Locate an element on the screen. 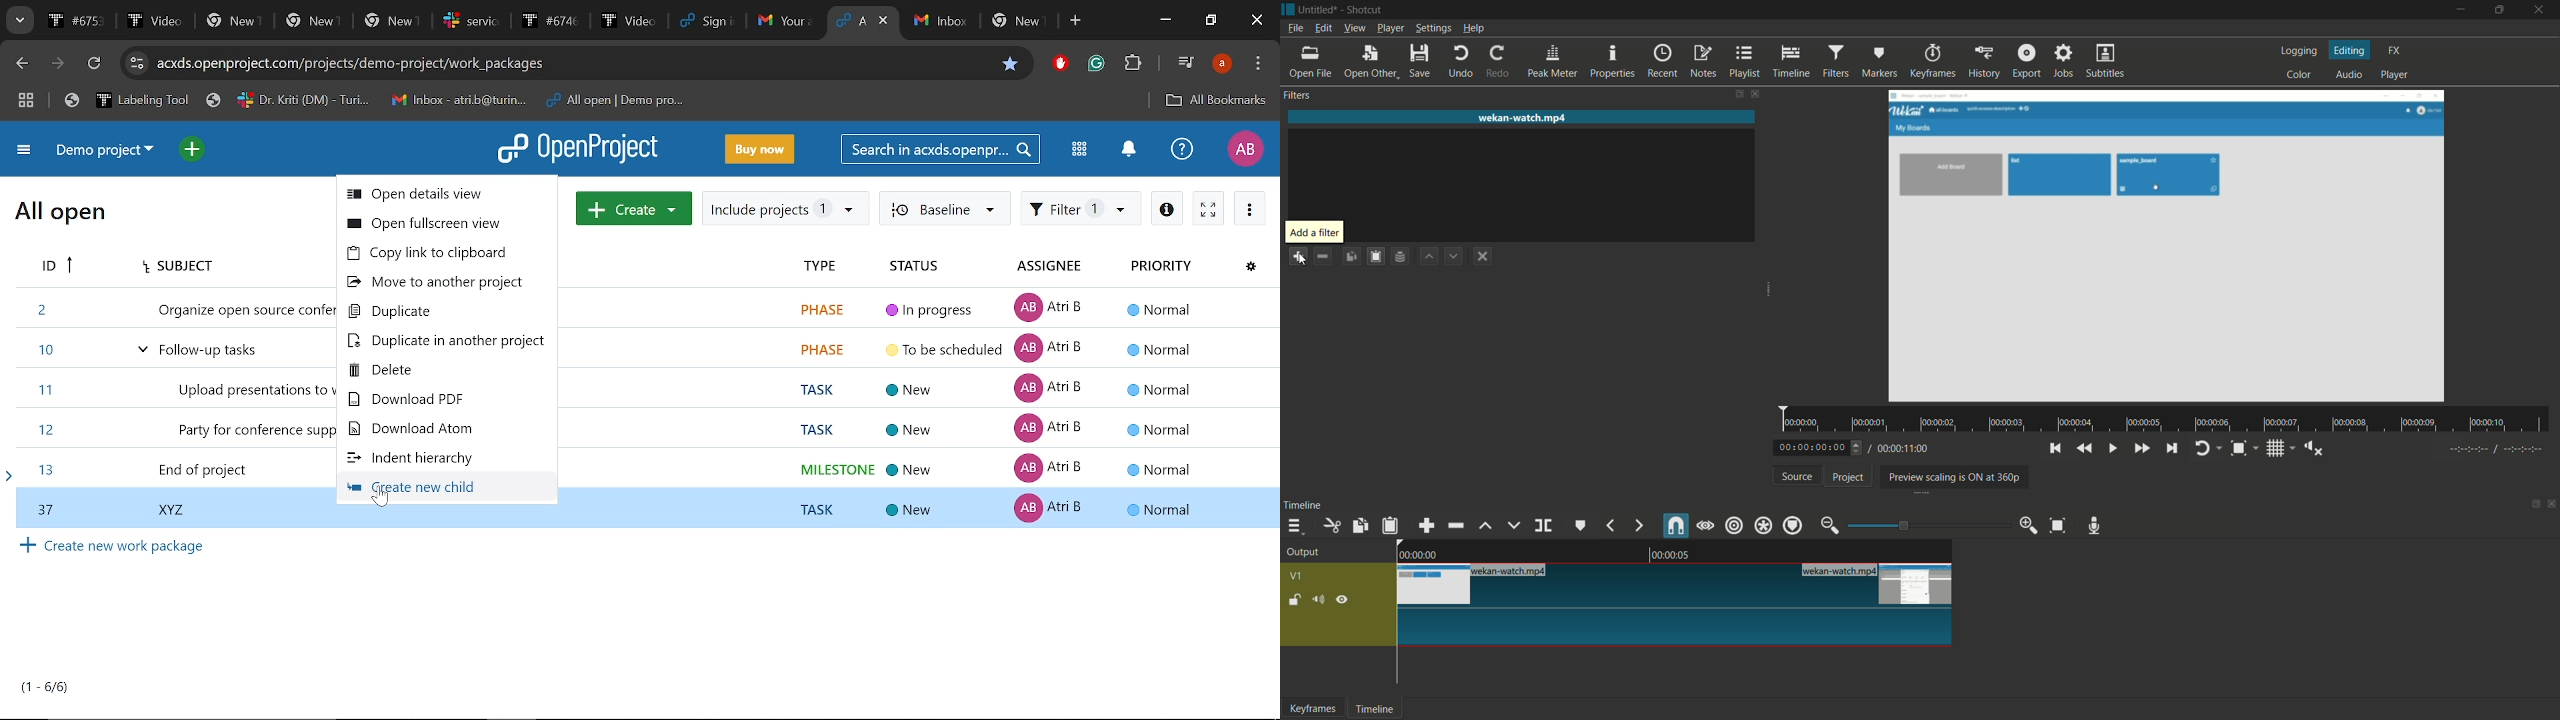 The height and width of the screenshot is (728, 2576). app icon is located at coordinates (1288, 9).